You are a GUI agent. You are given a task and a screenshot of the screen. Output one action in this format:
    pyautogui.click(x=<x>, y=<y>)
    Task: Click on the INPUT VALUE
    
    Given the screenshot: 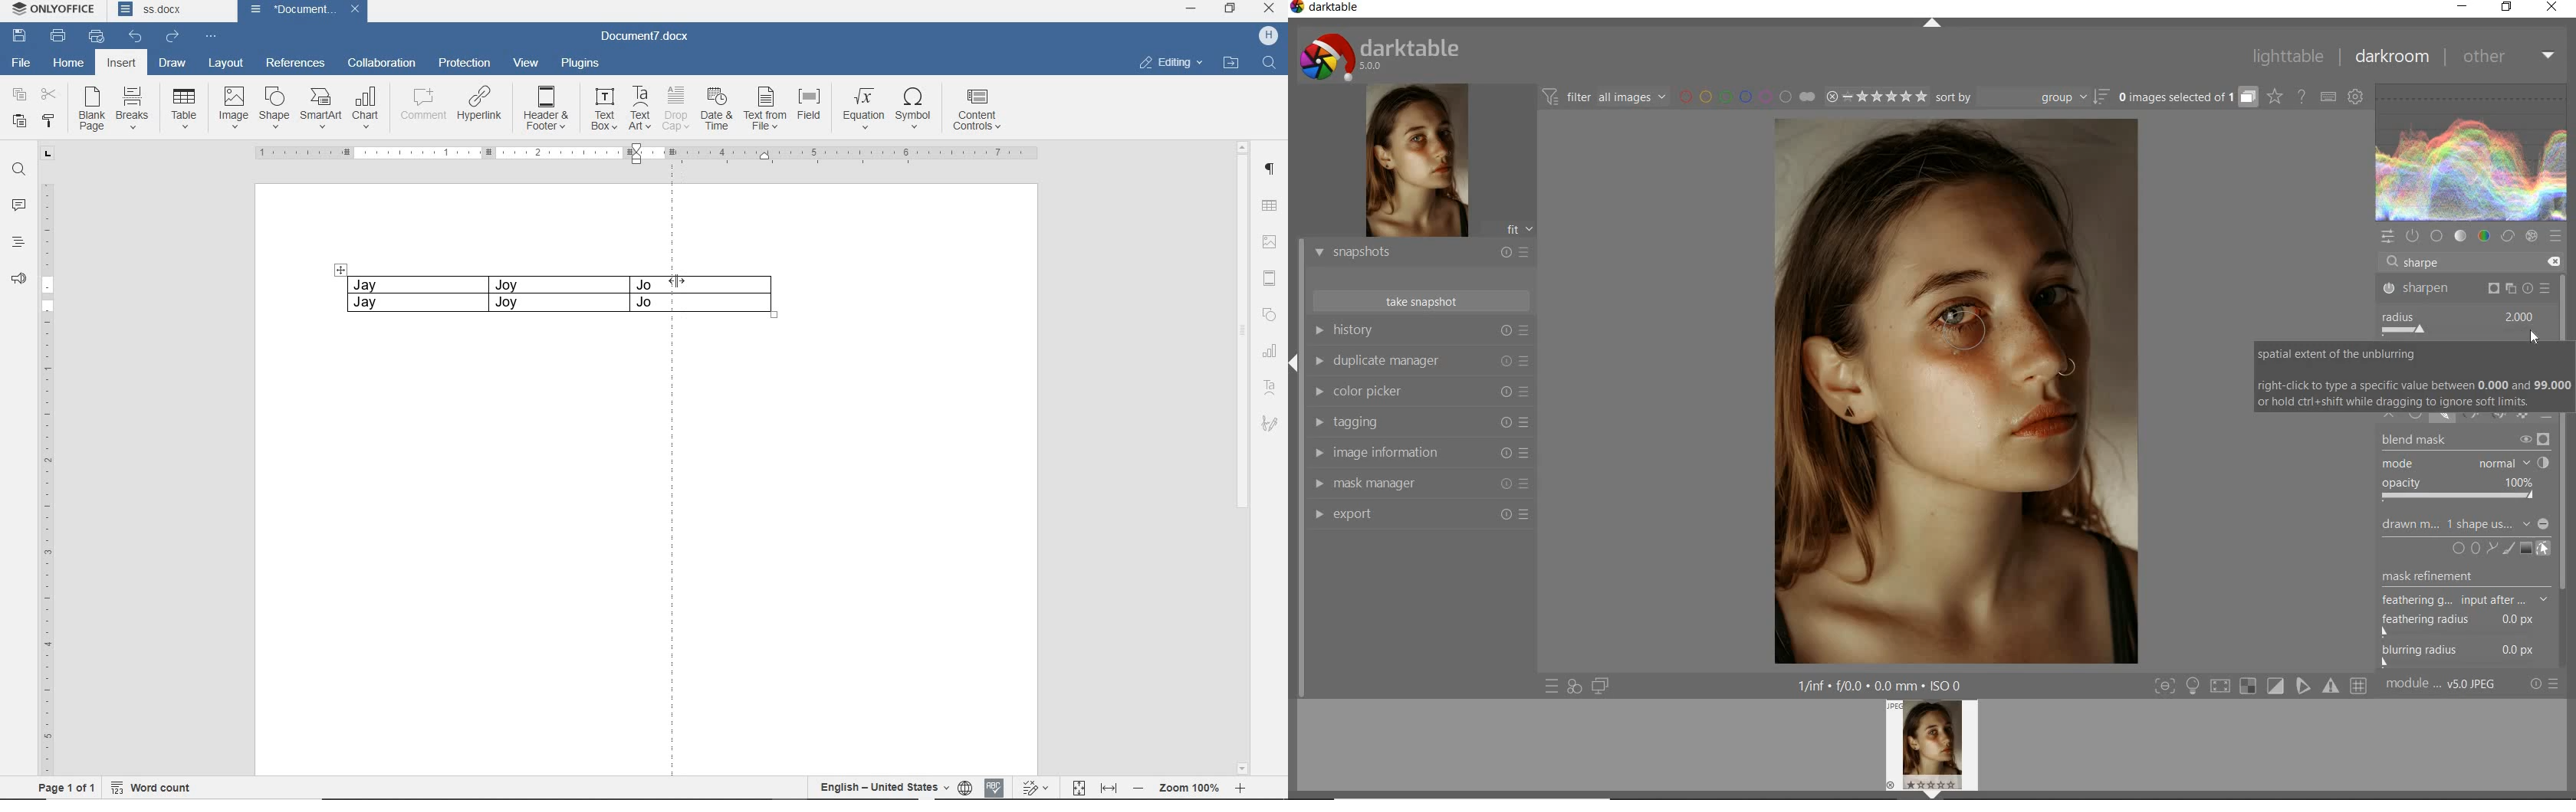 What is the action you would take?
    pyautogui.click(x=2422, y=261)
    